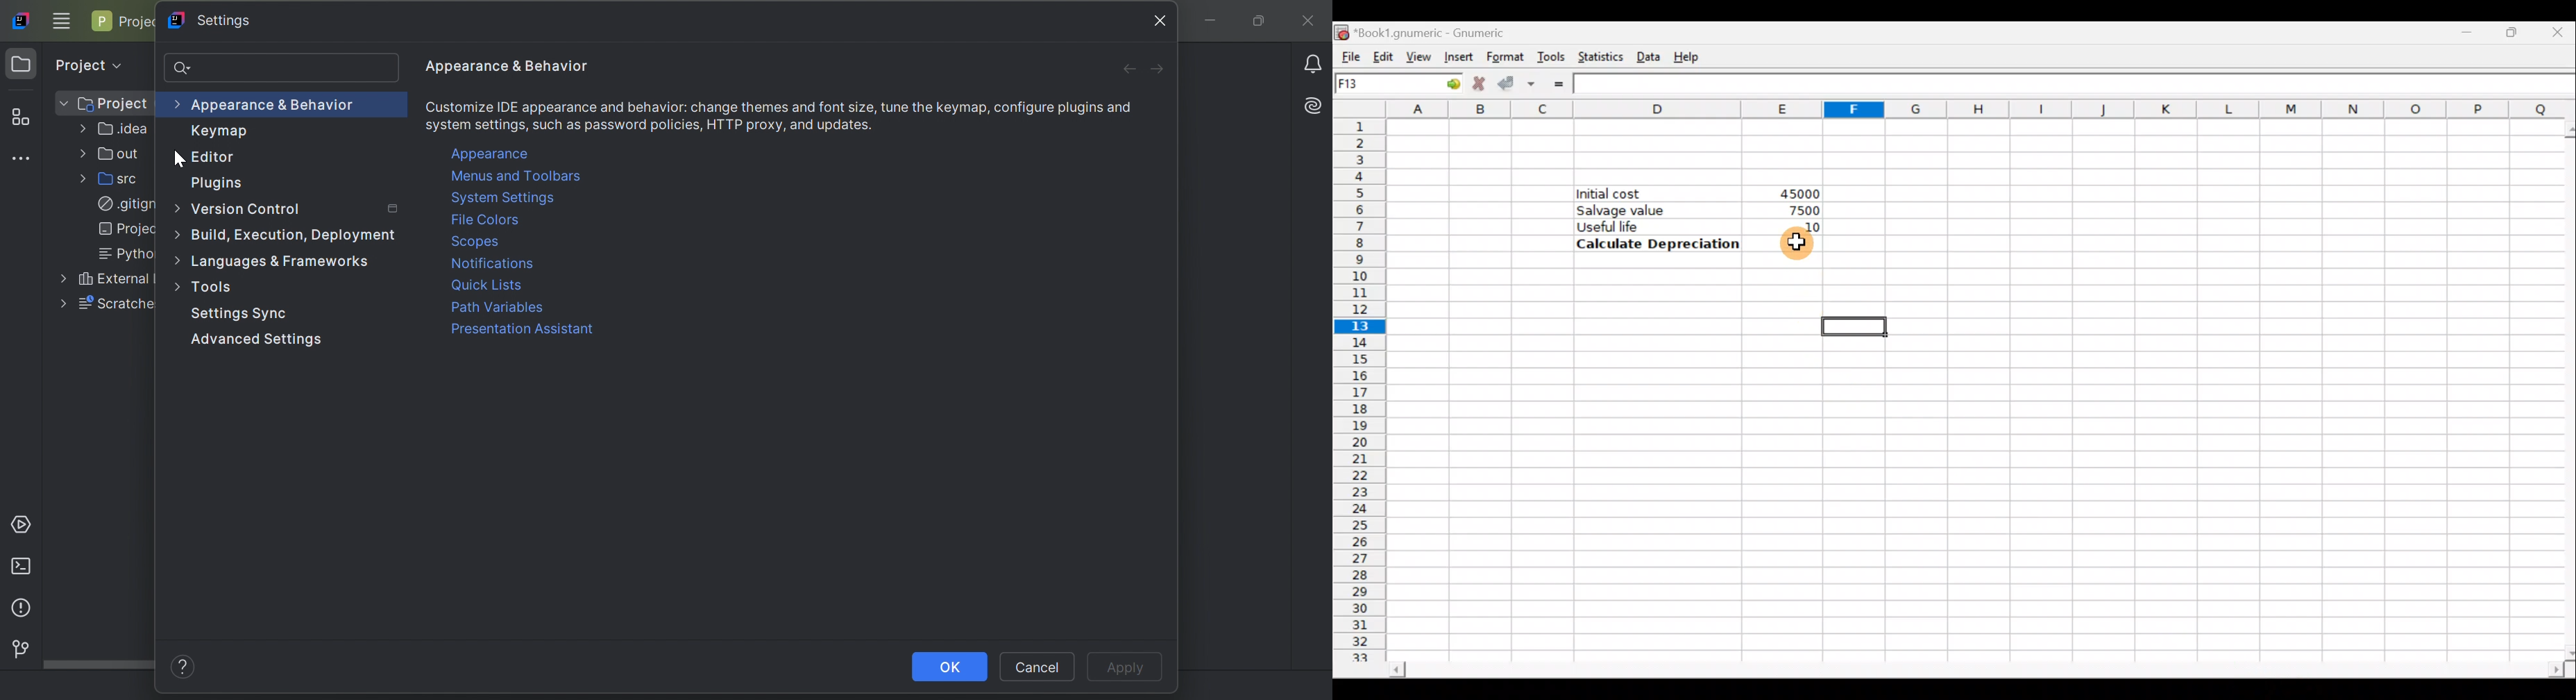 Image resolution: width=2576 pixels, height=700 pixels. Describe the element at coordinates (2464, 36) in the screenshot. I see `Minimize` at that location.